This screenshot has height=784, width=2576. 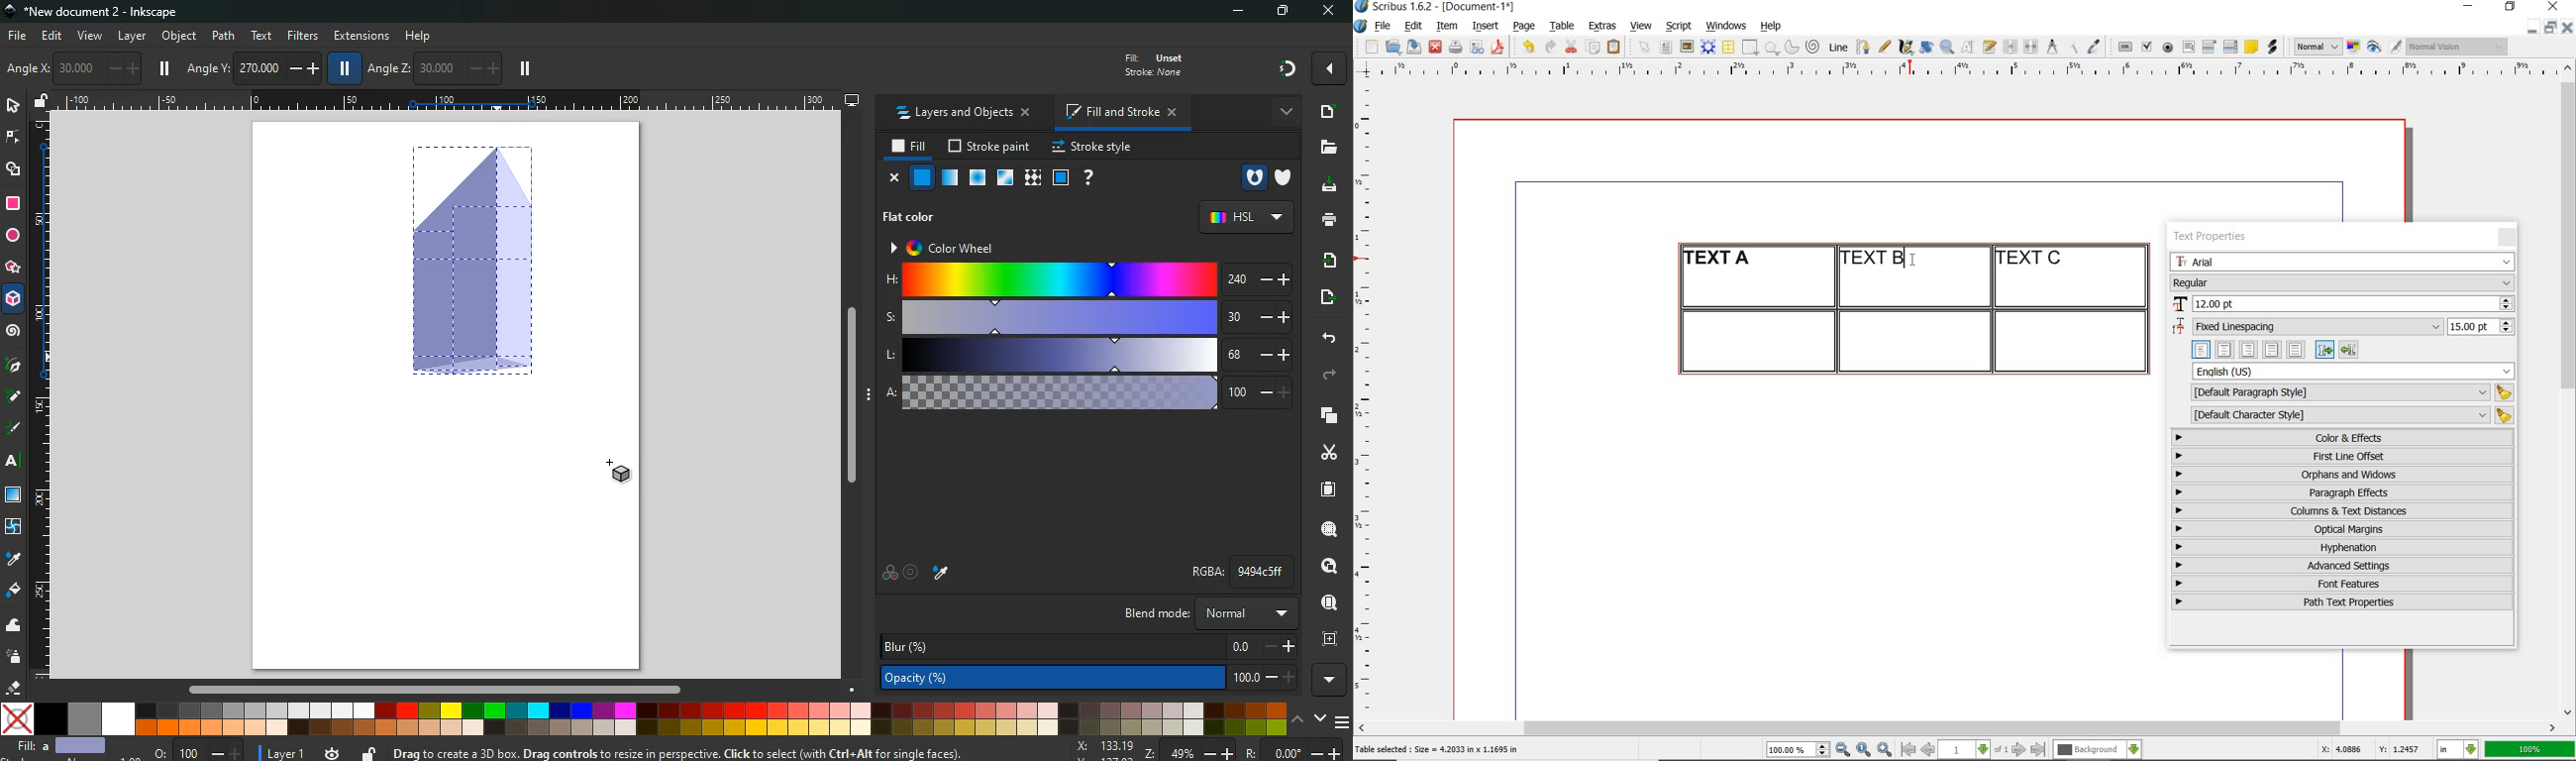 What do you see at coordinates (1594, 48) in the screenshot?
I see `copy` at bounding box center [1594, 48].